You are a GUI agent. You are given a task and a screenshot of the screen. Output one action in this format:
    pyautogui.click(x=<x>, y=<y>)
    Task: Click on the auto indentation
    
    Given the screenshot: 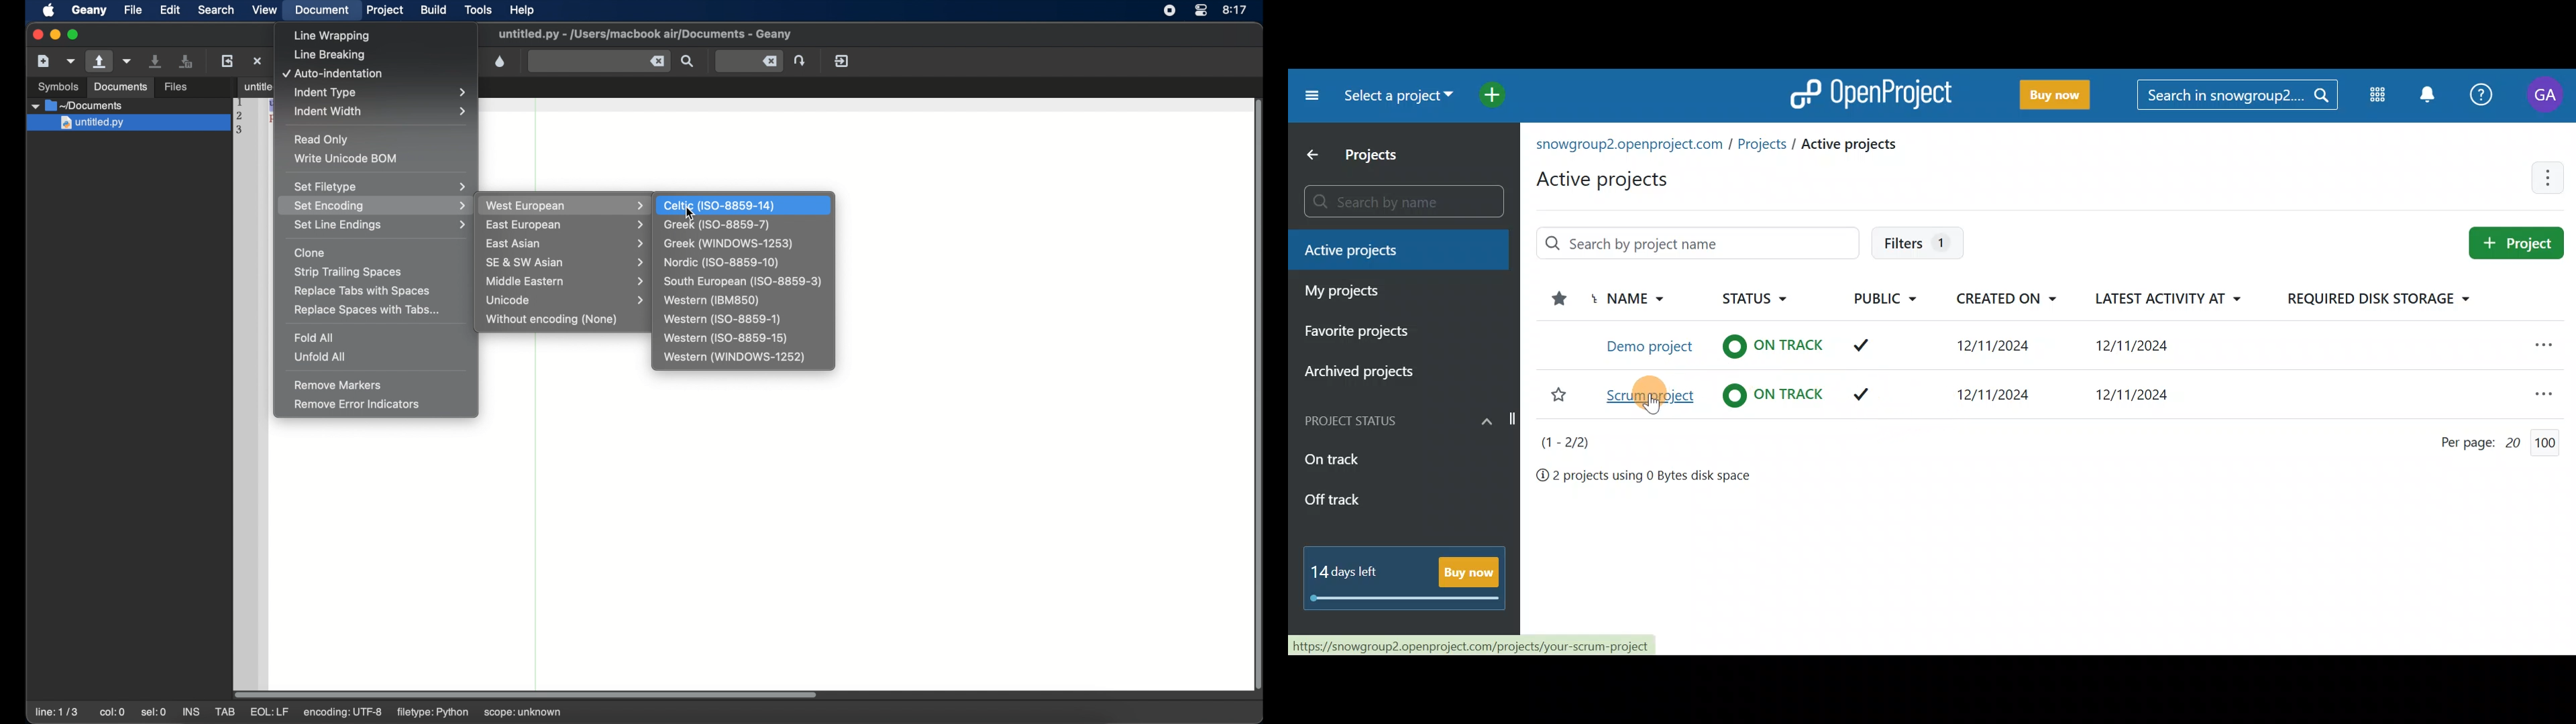 What is the action you would take?
    pyautogui.click(x=333, y=74)
    